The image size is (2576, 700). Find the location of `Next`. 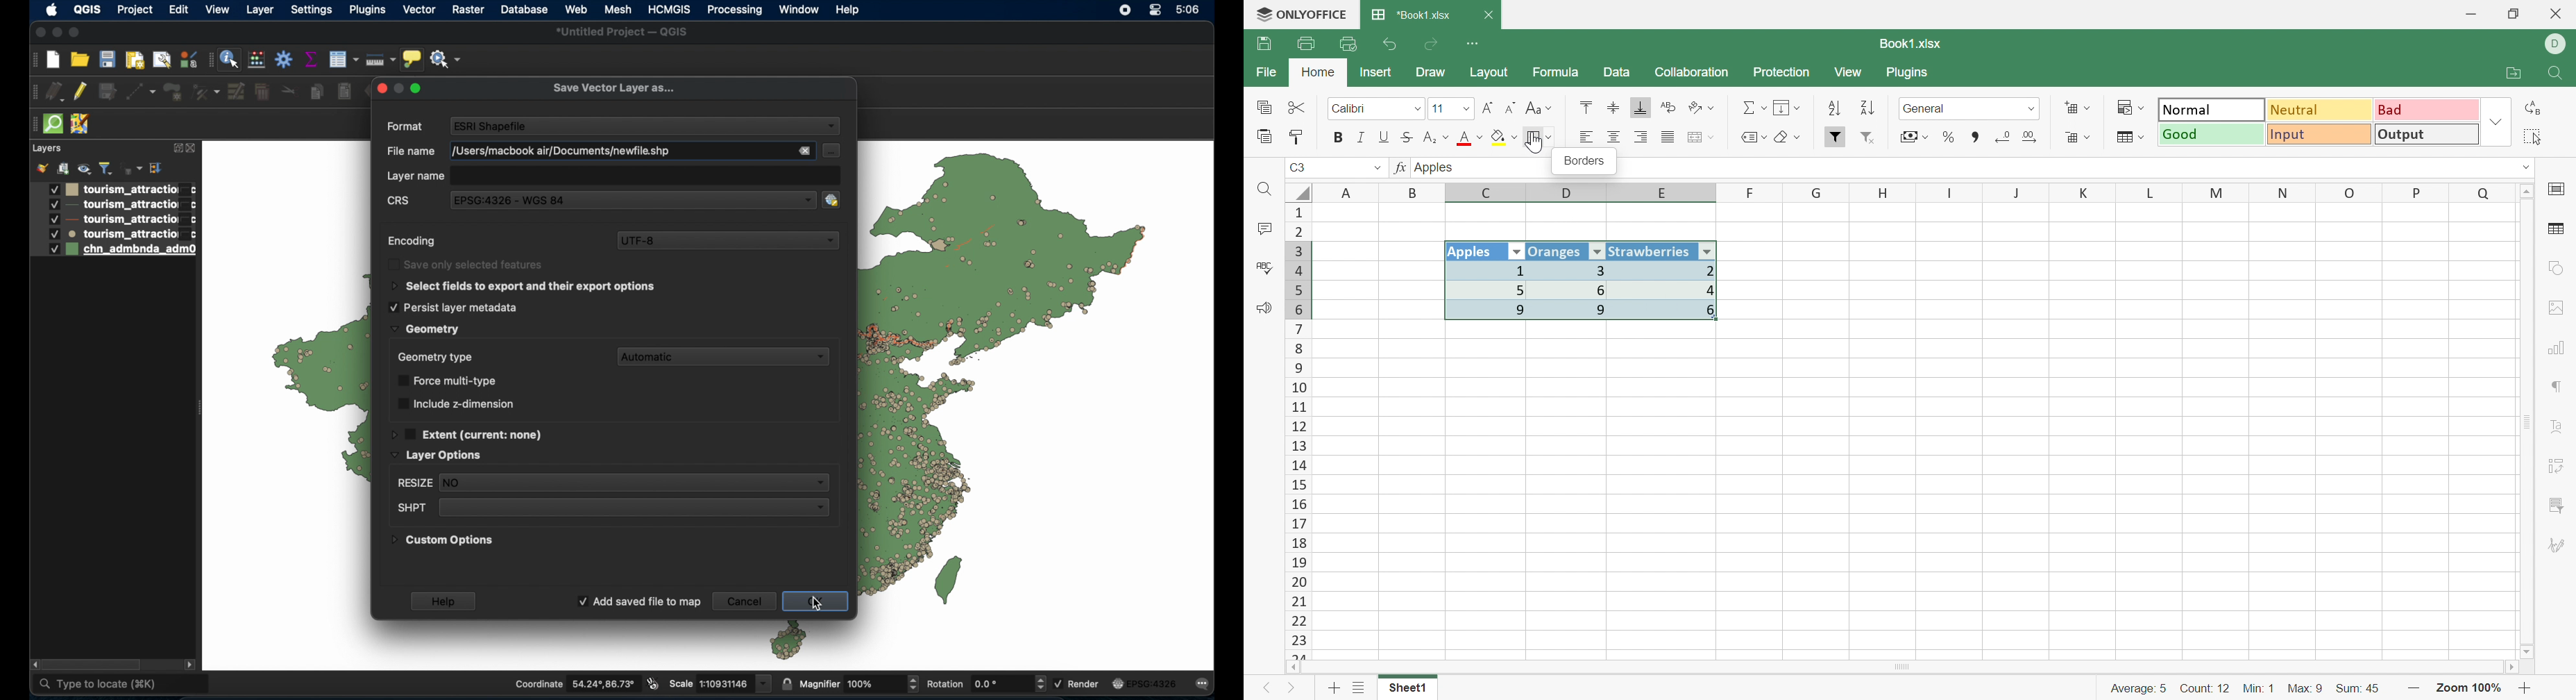

Next is located at coordinates (1292, 691).